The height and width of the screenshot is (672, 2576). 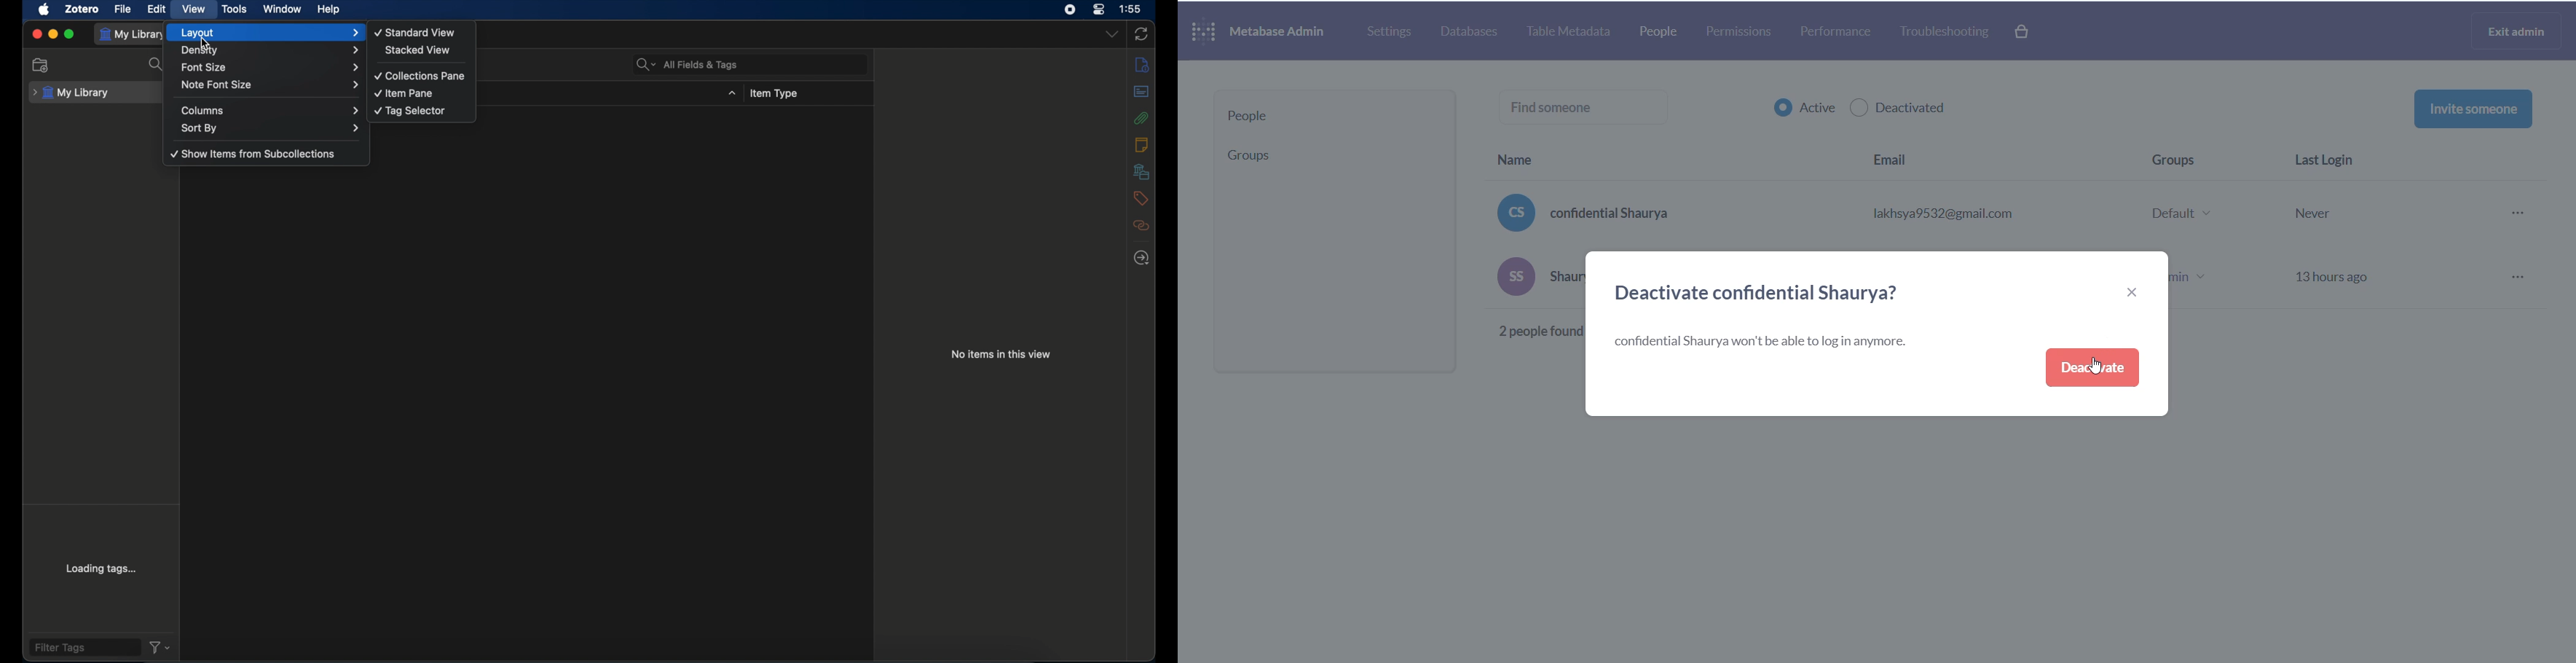 What do you see at coordinates (156, 9) in the screenshot?
I see `edit` at bounding box center [156, 9].